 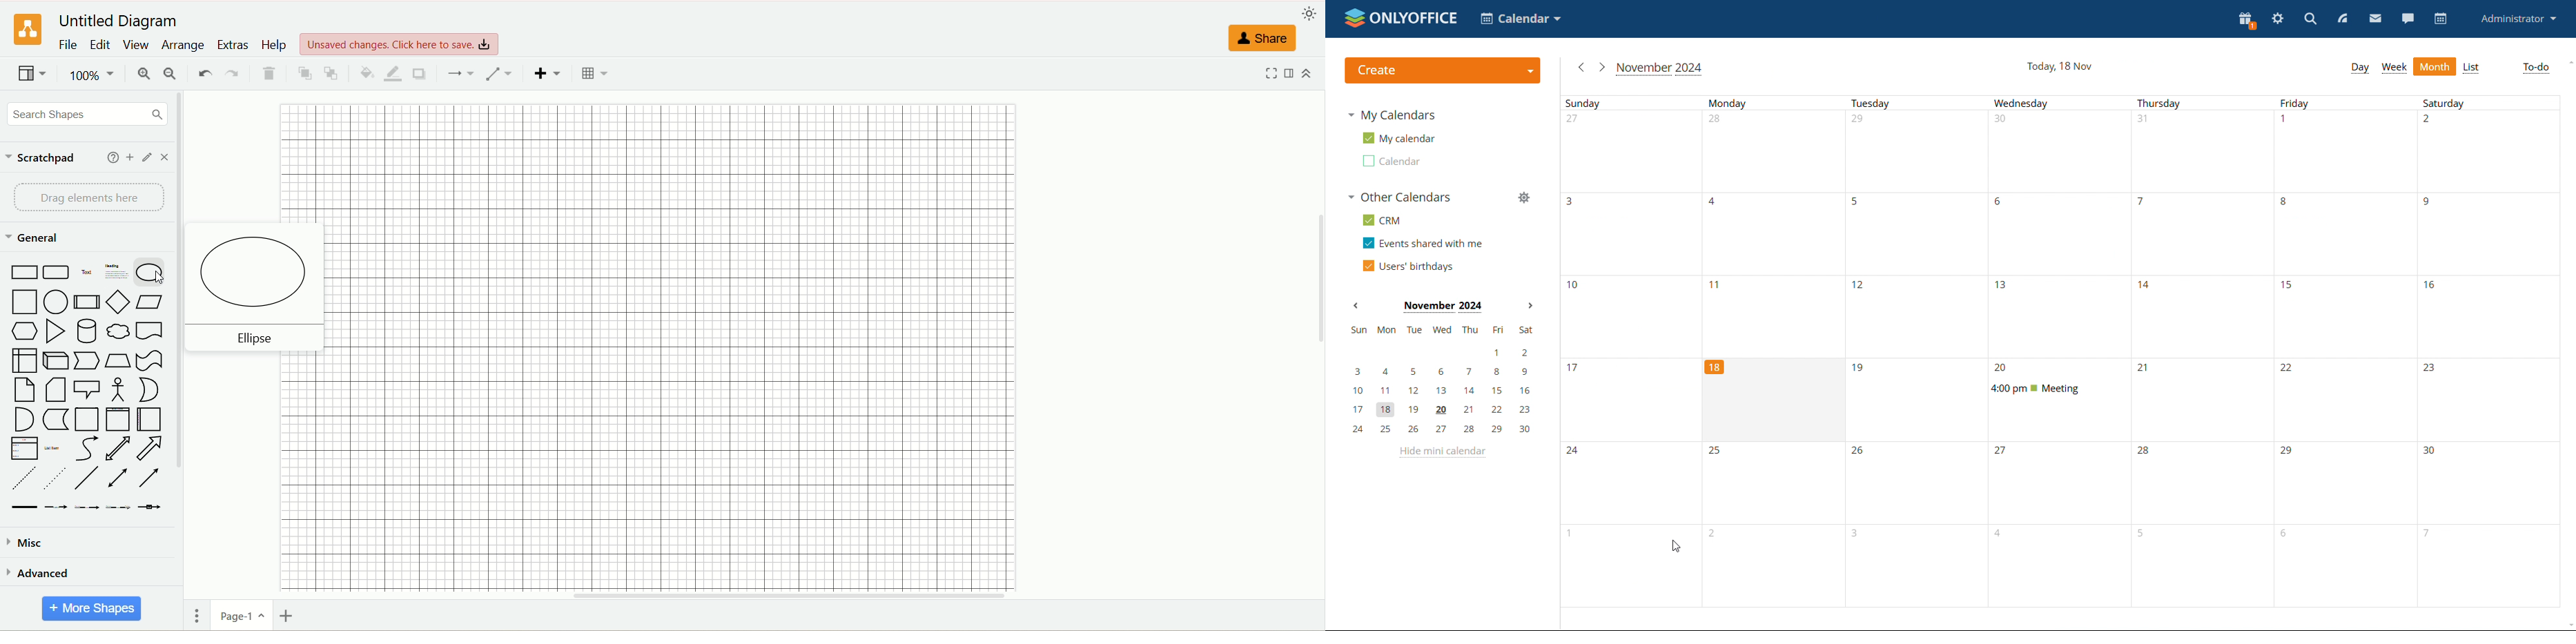 What do you see at coordinates (183, 345) in the screenshot?
I see `vertical scroll bar` at bounding box center [183, 345].